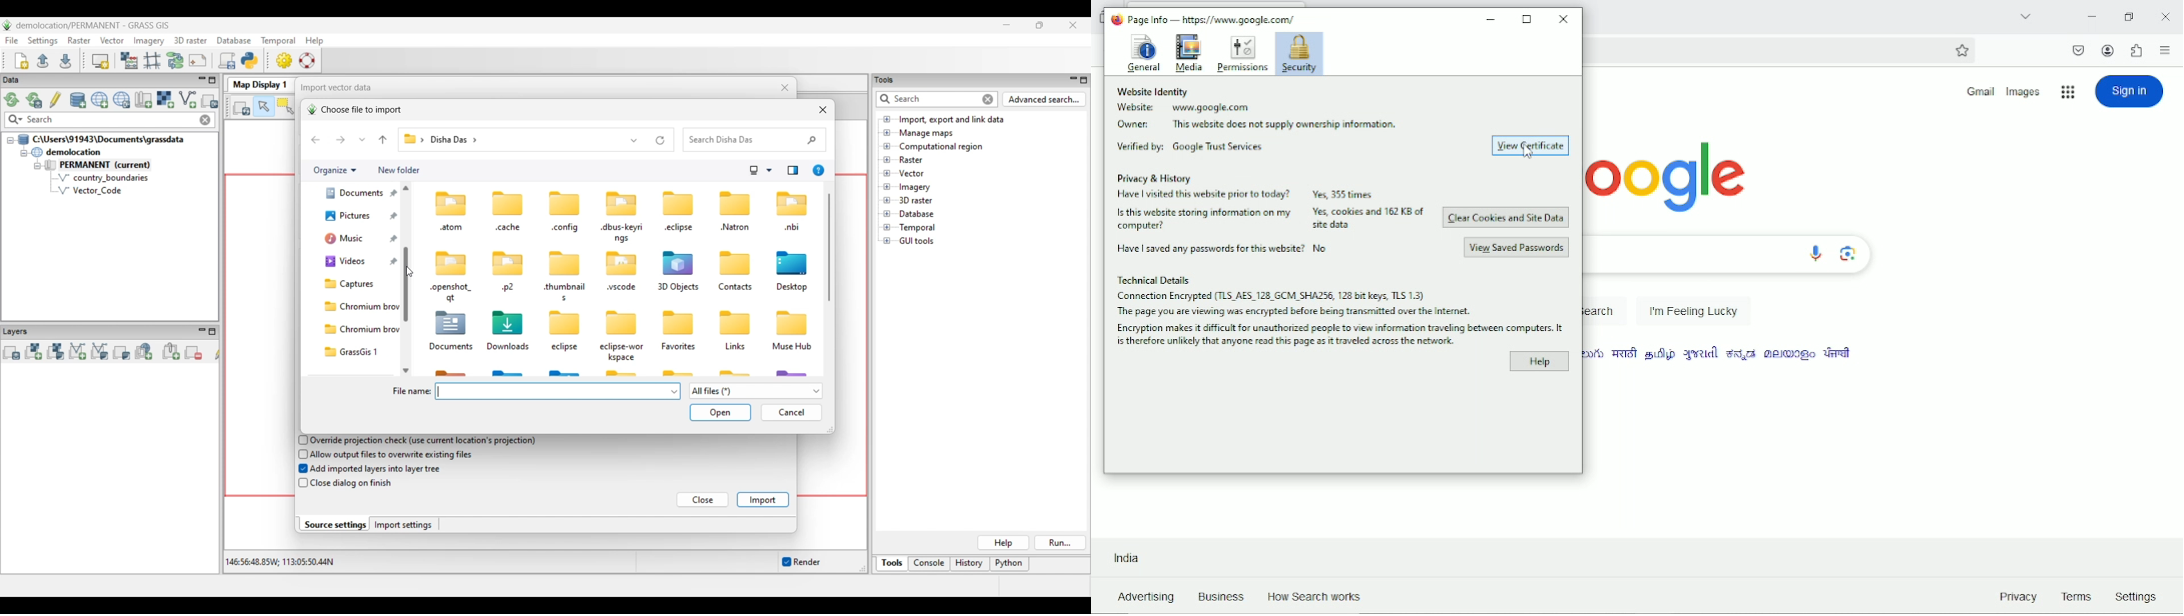  I want to click on Maximize, so click(1528, 18).